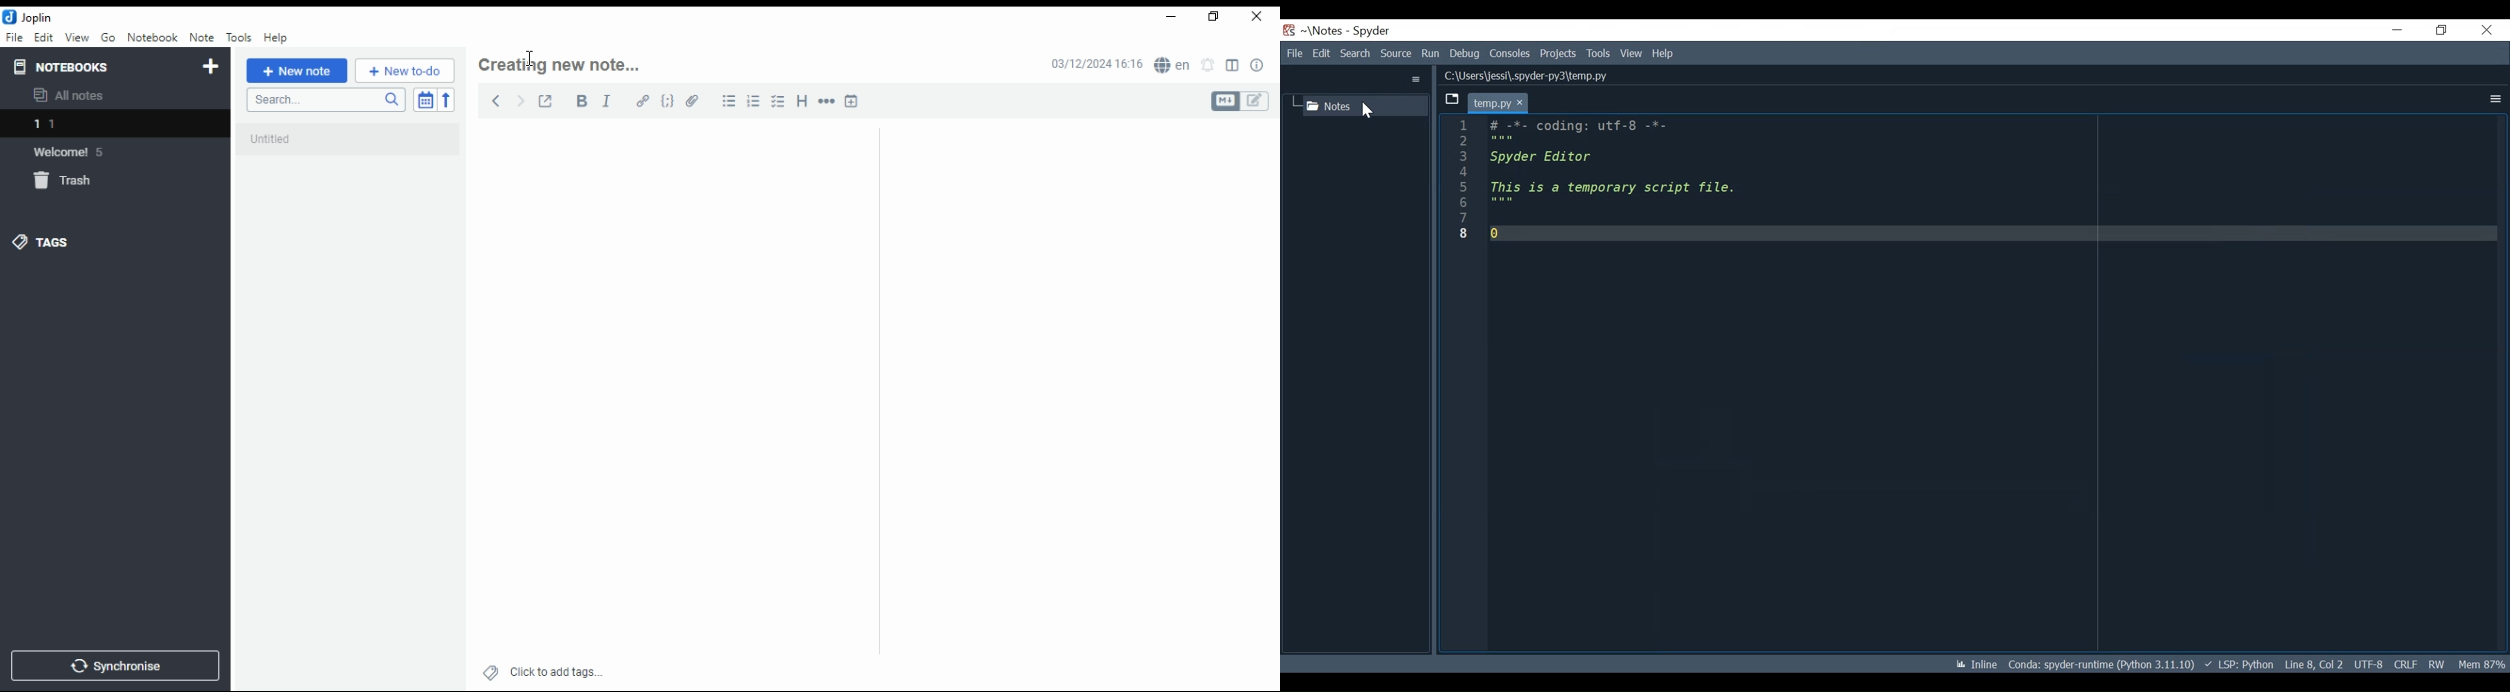 The height and width of the screenshot is (700, 2520). I want to click on all notes, so click(74, 96).